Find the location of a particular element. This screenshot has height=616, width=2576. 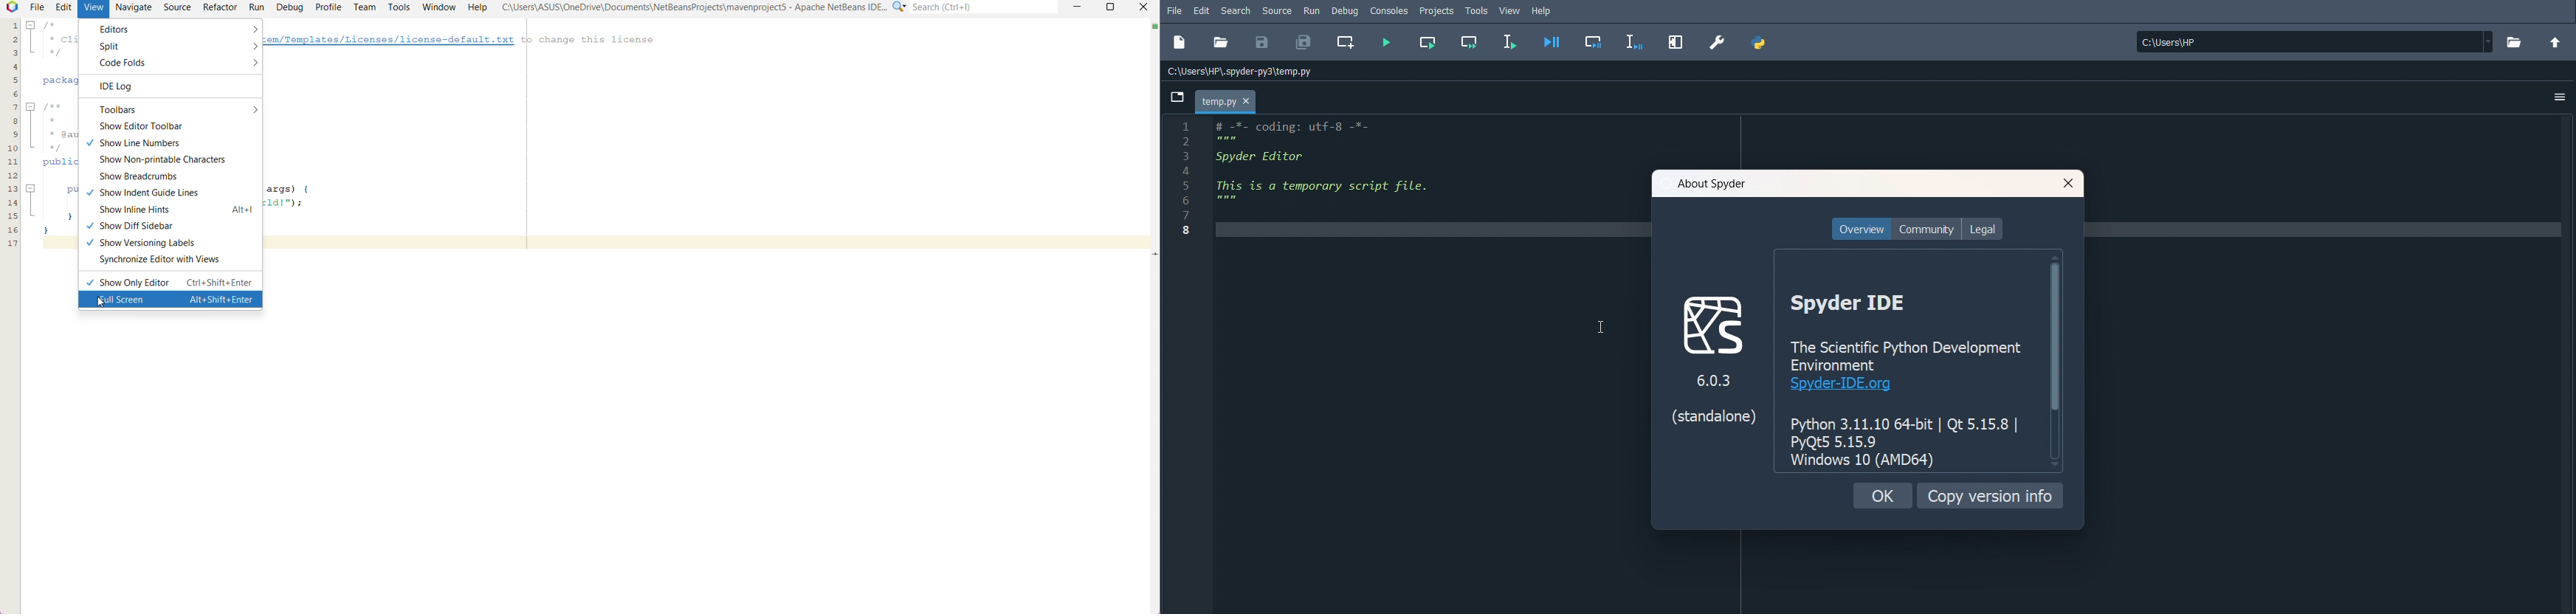

no errors is located at coordinates (1153, 30).